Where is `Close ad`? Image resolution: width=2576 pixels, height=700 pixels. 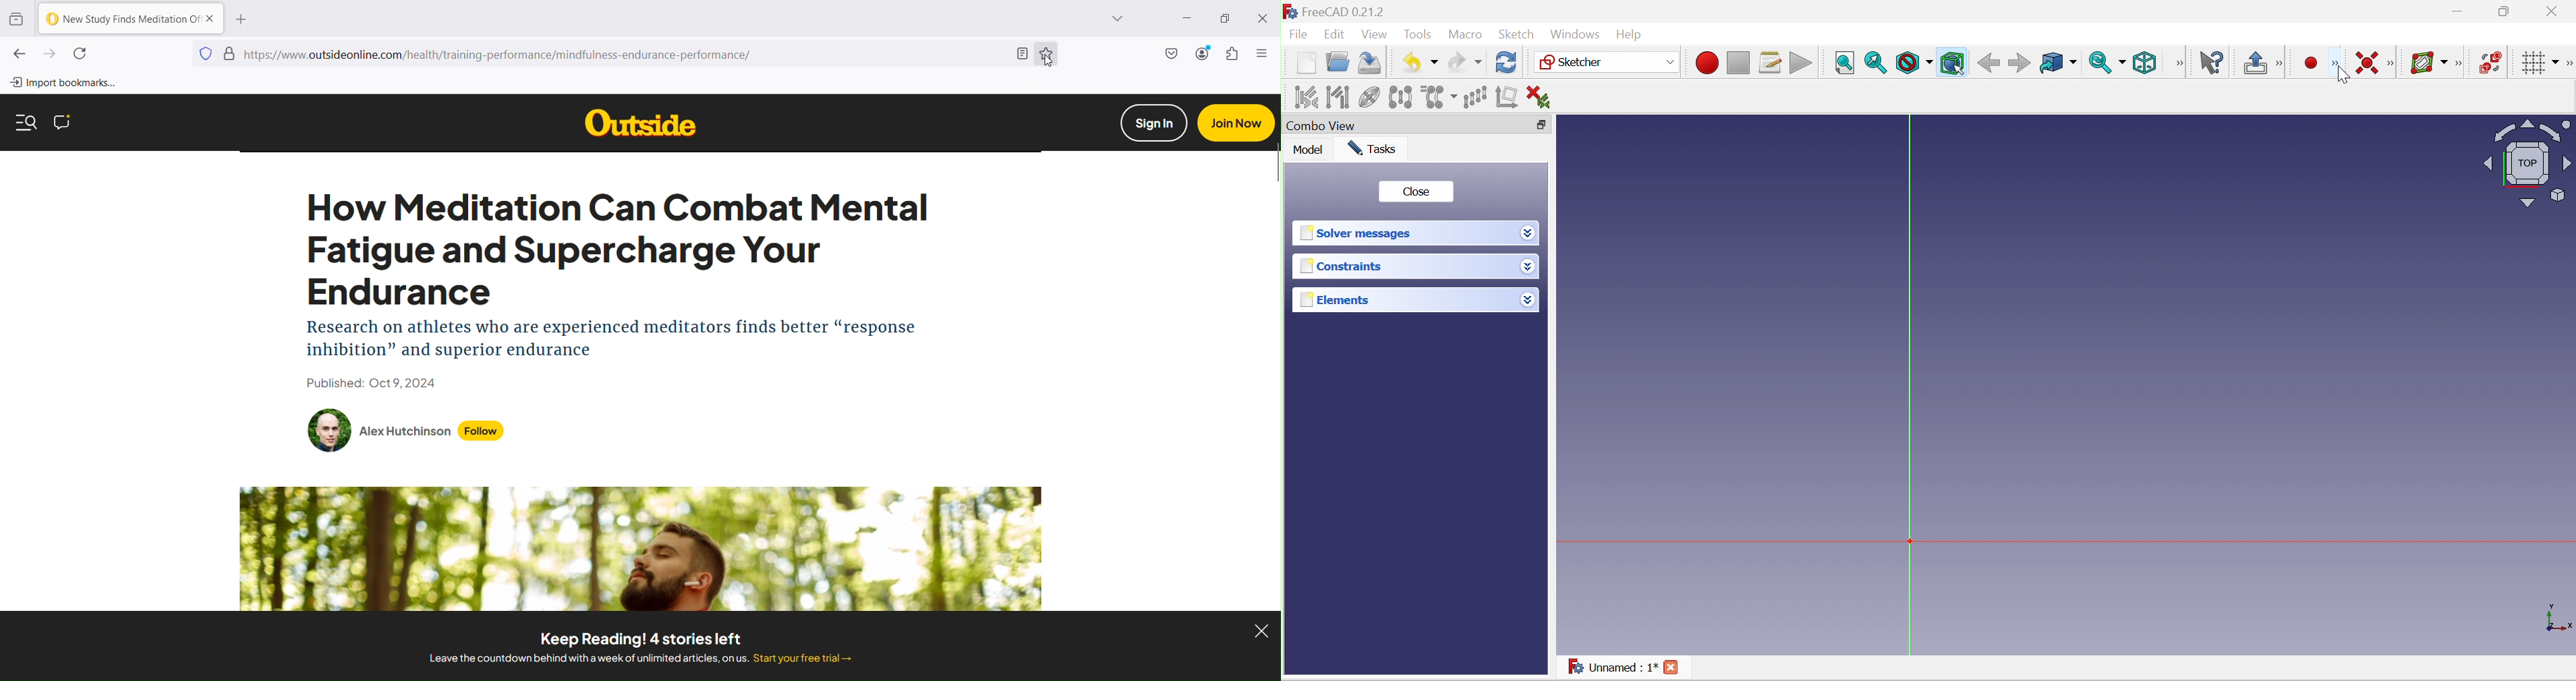 Close ad is located at coordinates (1261, 630).